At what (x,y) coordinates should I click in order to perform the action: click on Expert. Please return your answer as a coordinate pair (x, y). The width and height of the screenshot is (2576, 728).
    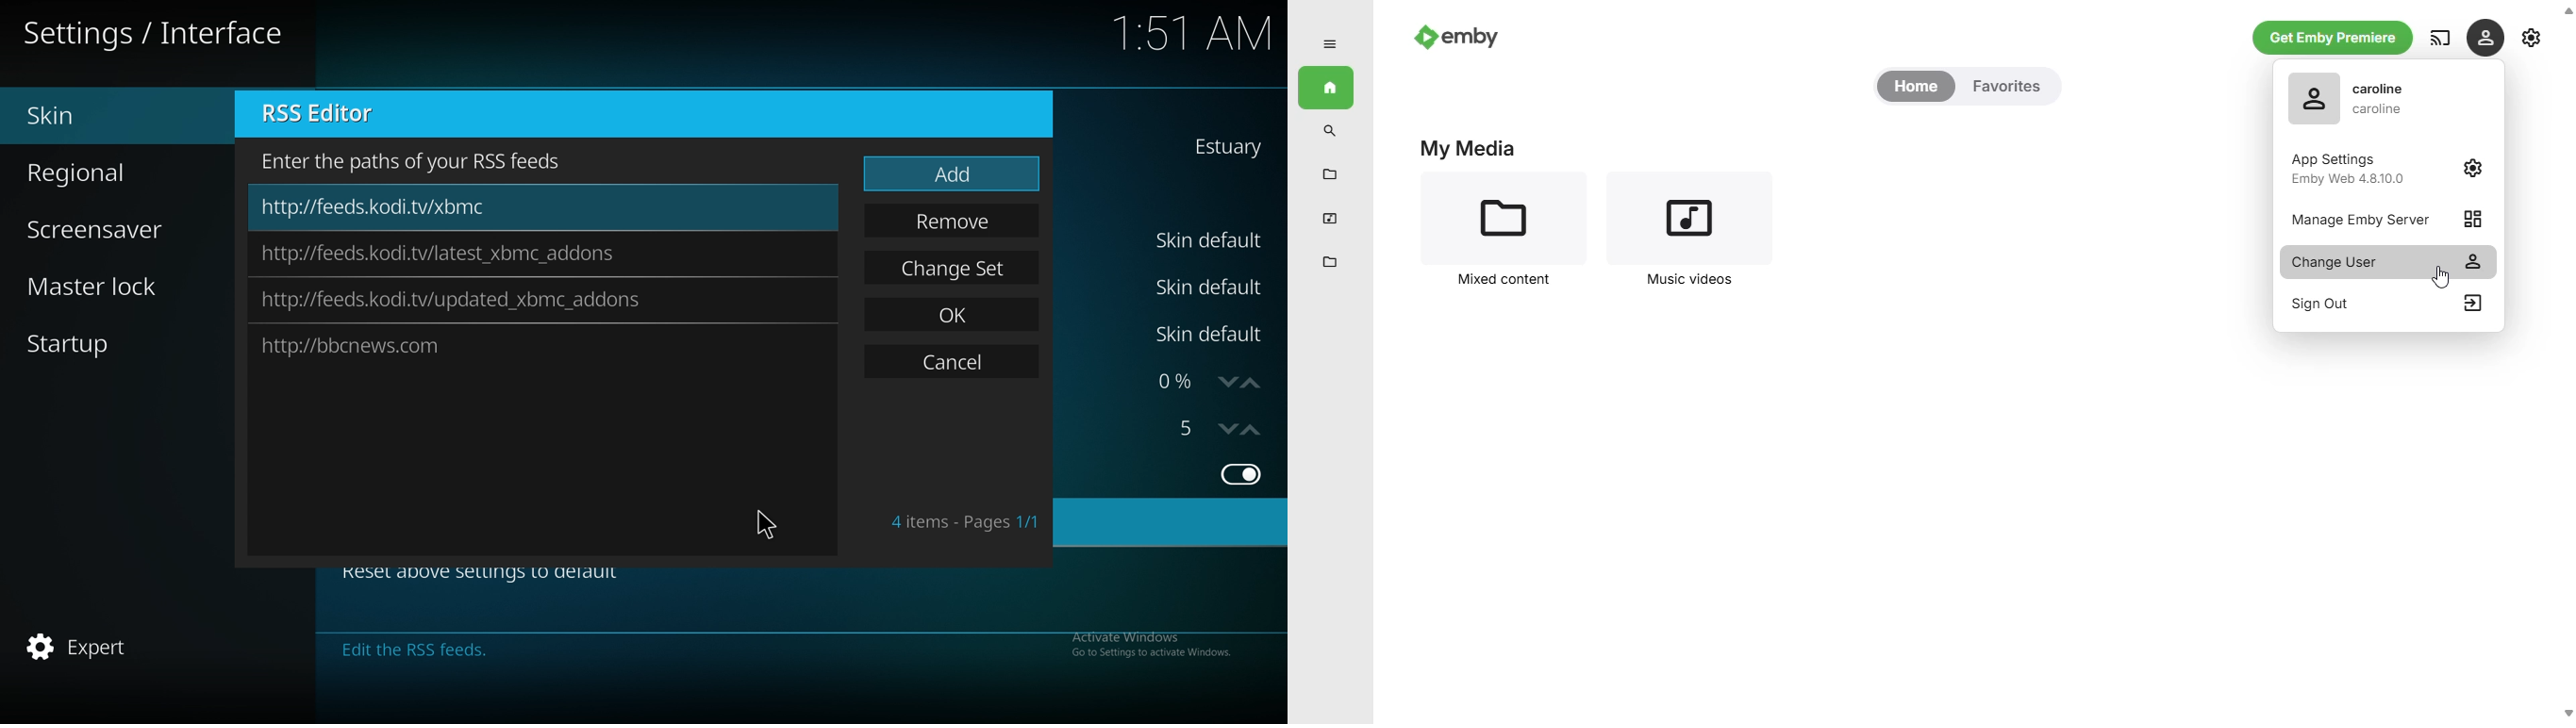
    Looking at the image, I should click on (80, 648).